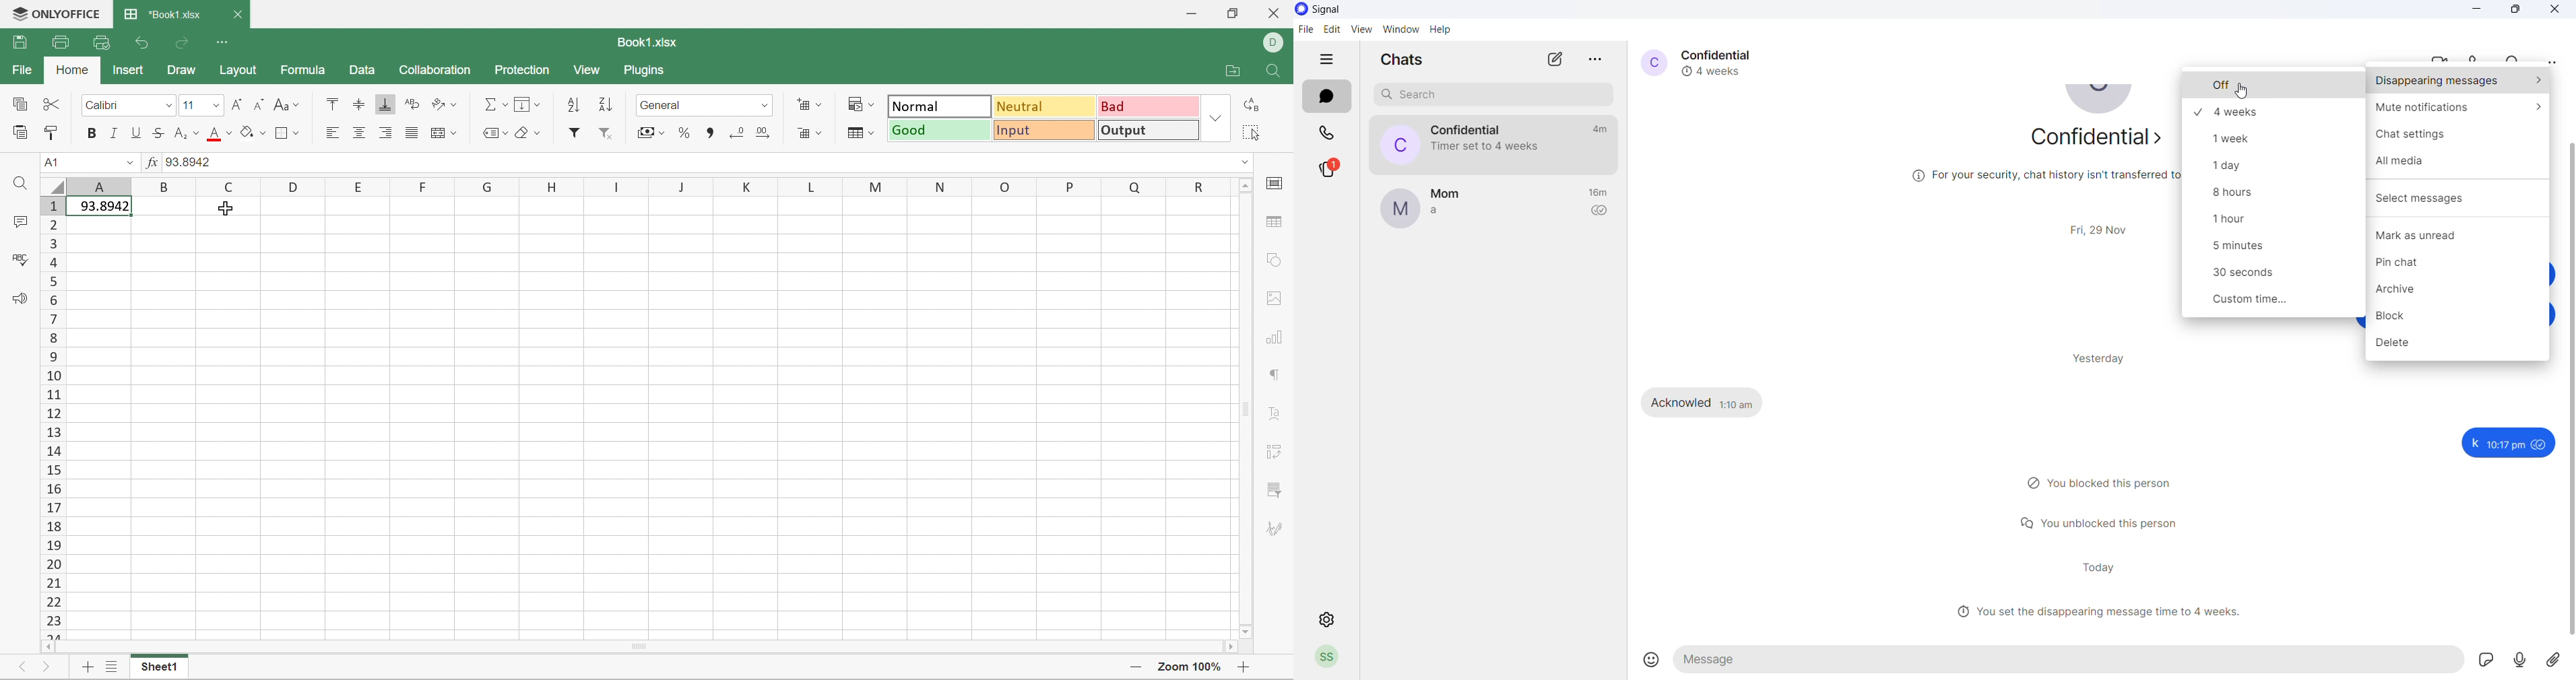  I want to click on Bad, so click(1150, 105).